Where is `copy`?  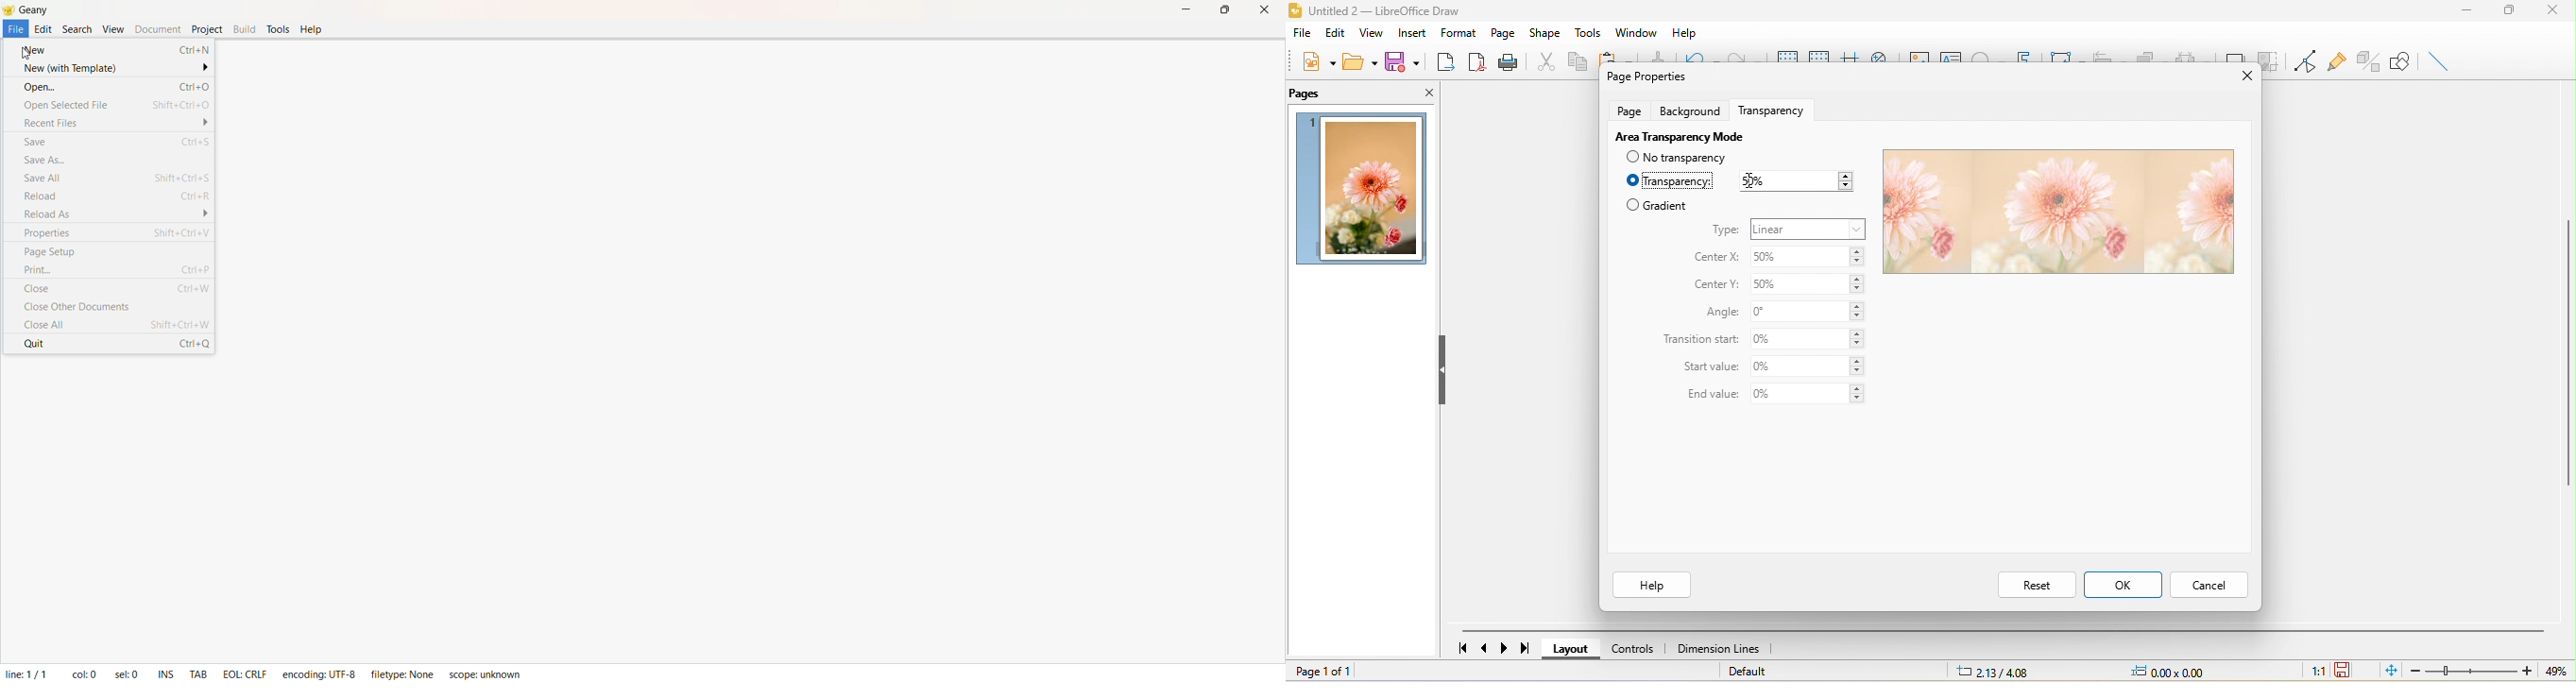
copy is located at coordinates (1576, 60).